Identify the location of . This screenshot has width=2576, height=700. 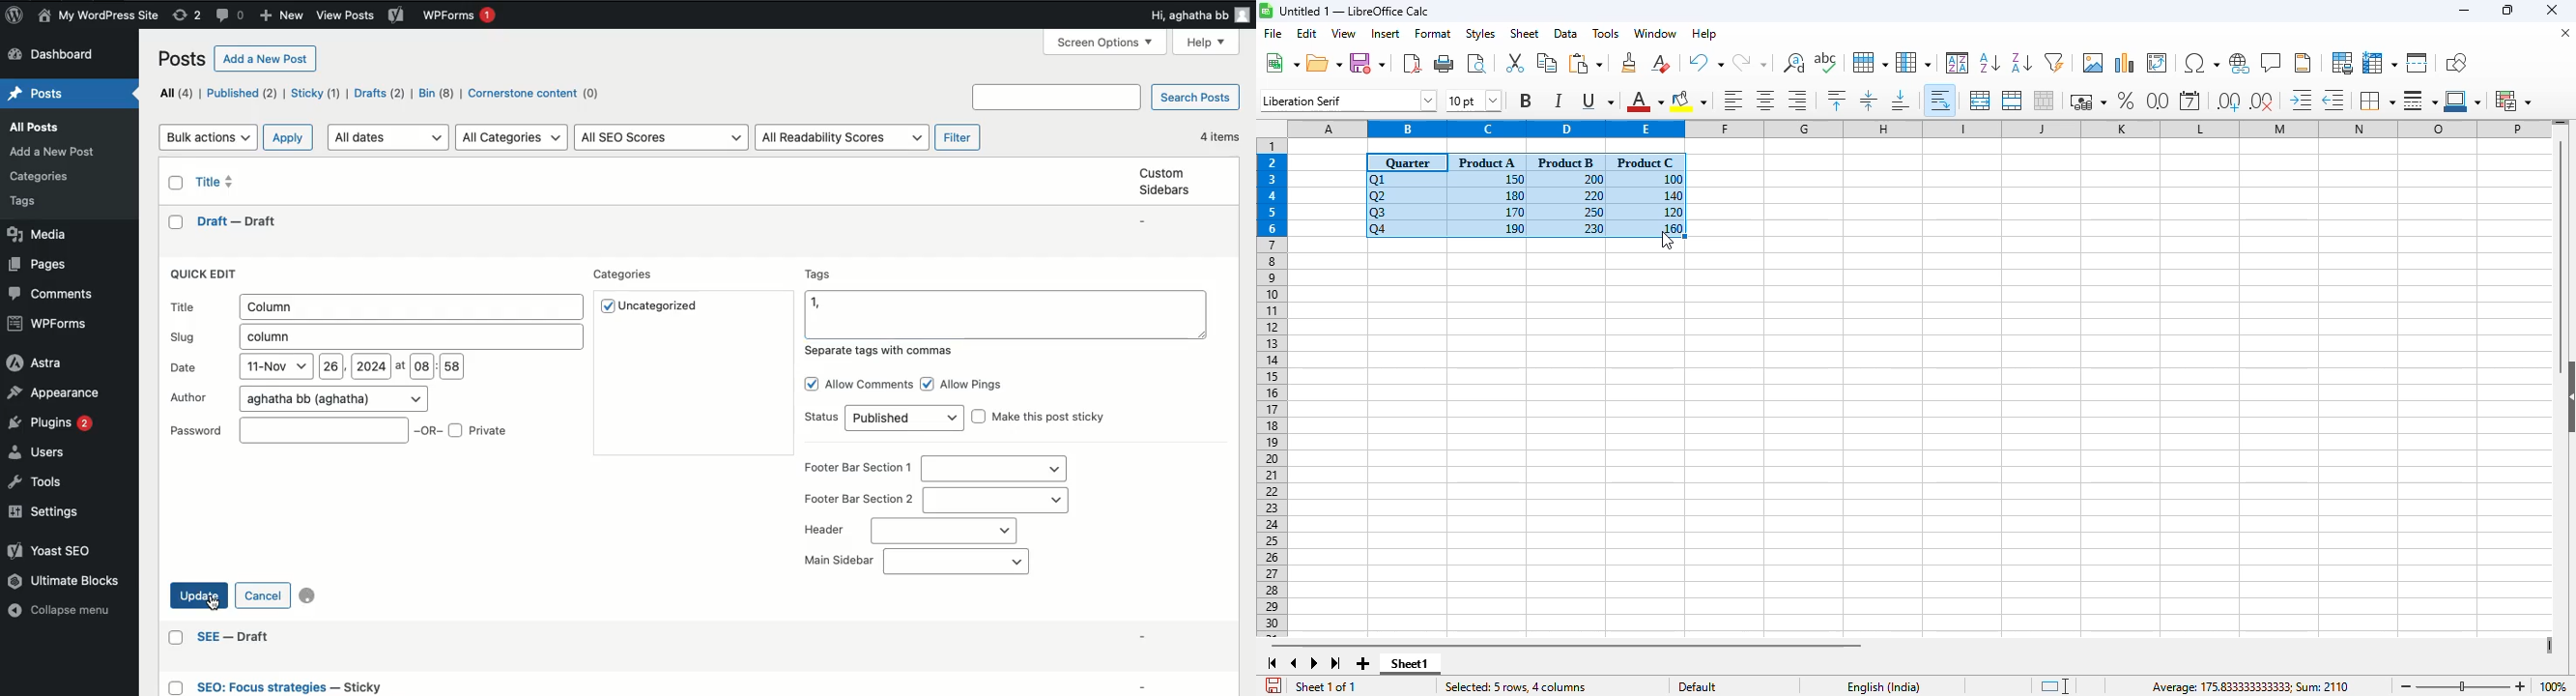
(216, 637).